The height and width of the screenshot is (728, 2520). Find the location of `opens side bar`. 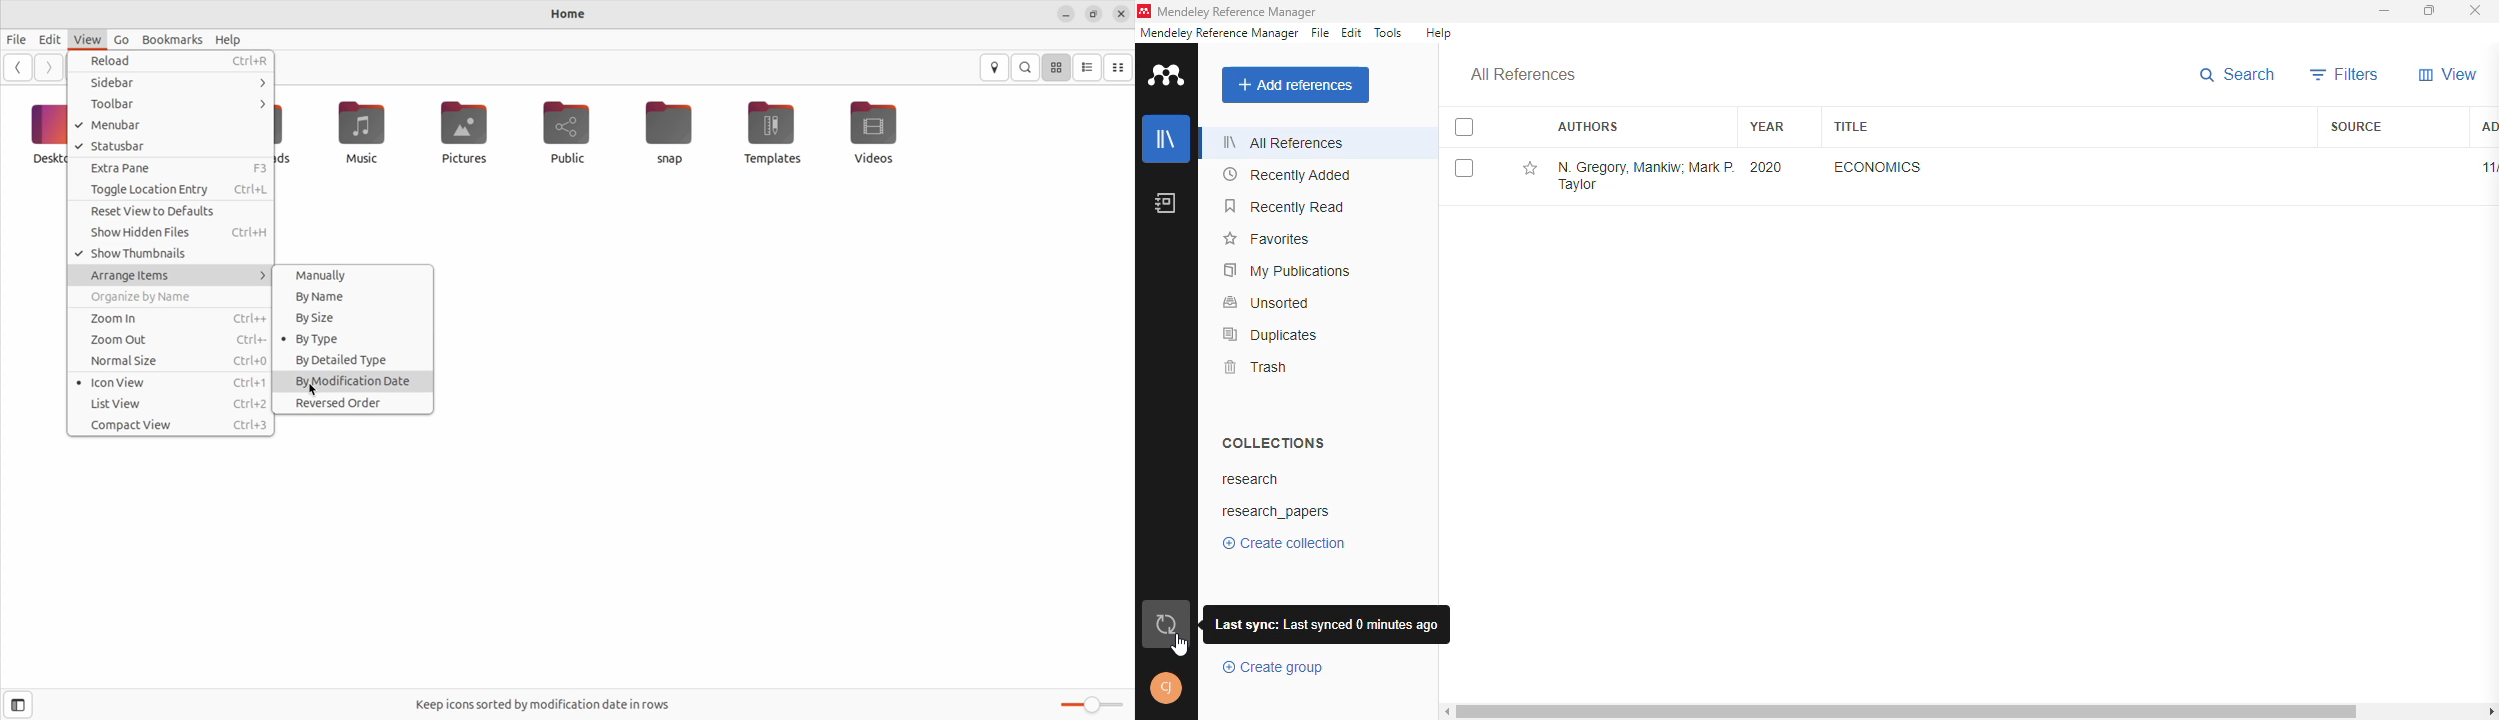

opens side bar is located at coordinates (19, 703).